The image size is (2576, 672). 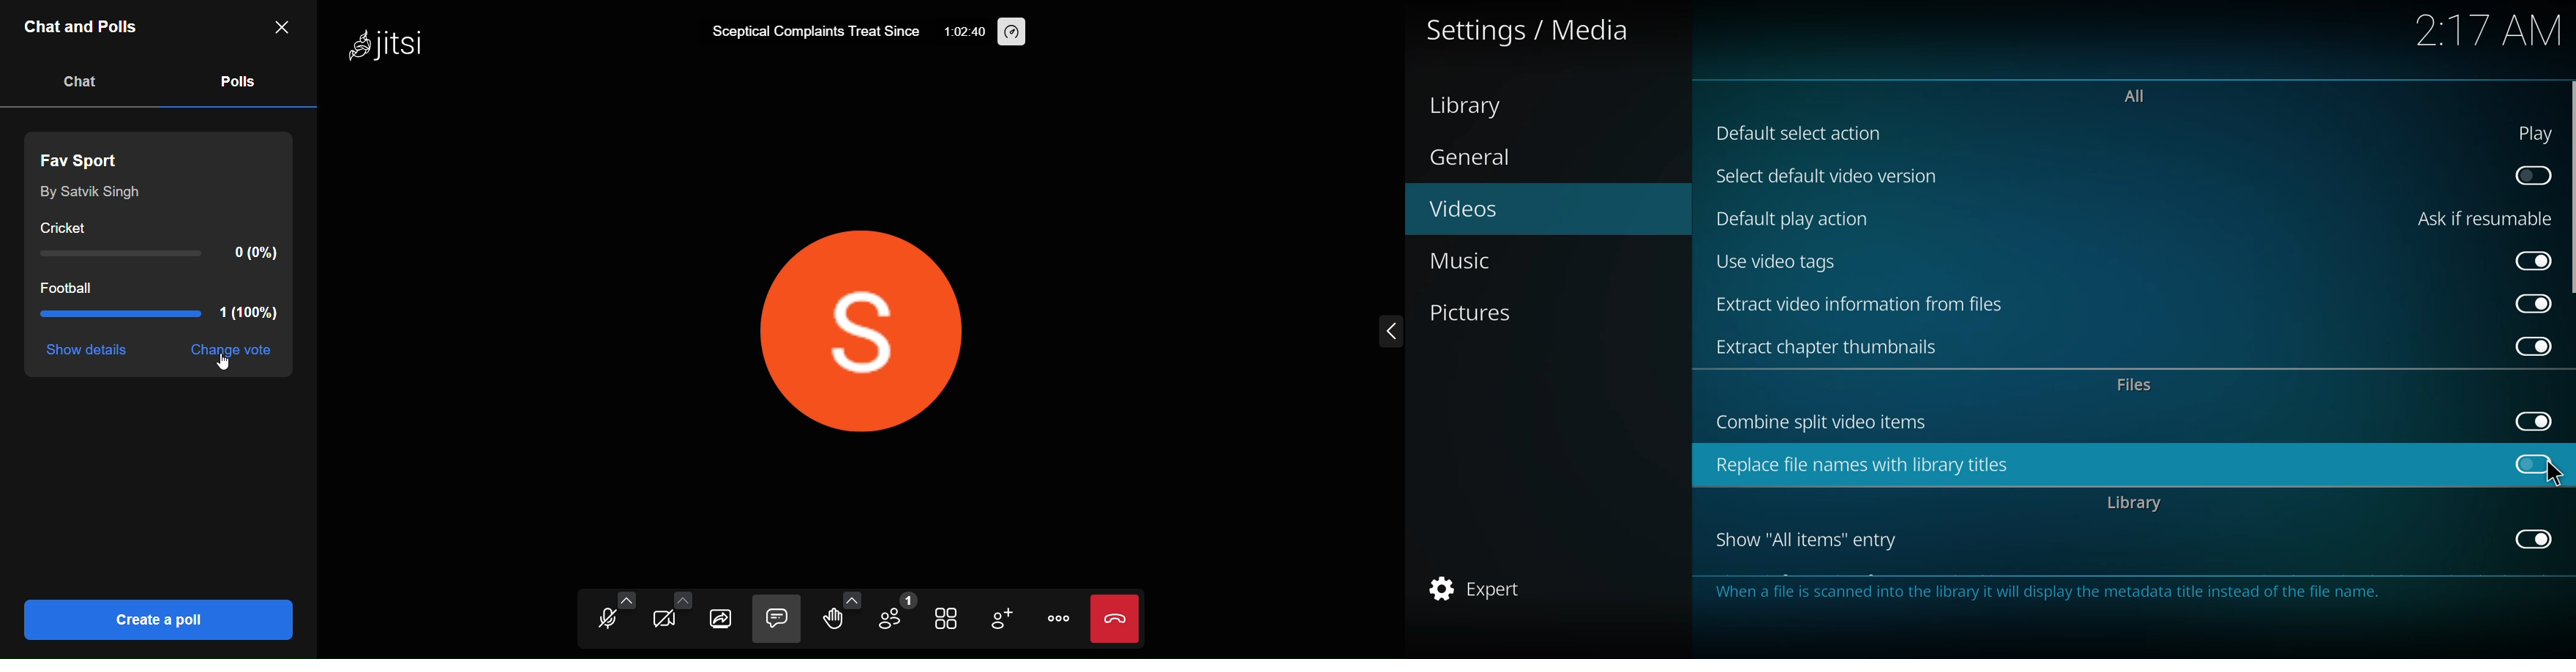 I want to click on replace file names with library titles, so click(x=1869, y=467).